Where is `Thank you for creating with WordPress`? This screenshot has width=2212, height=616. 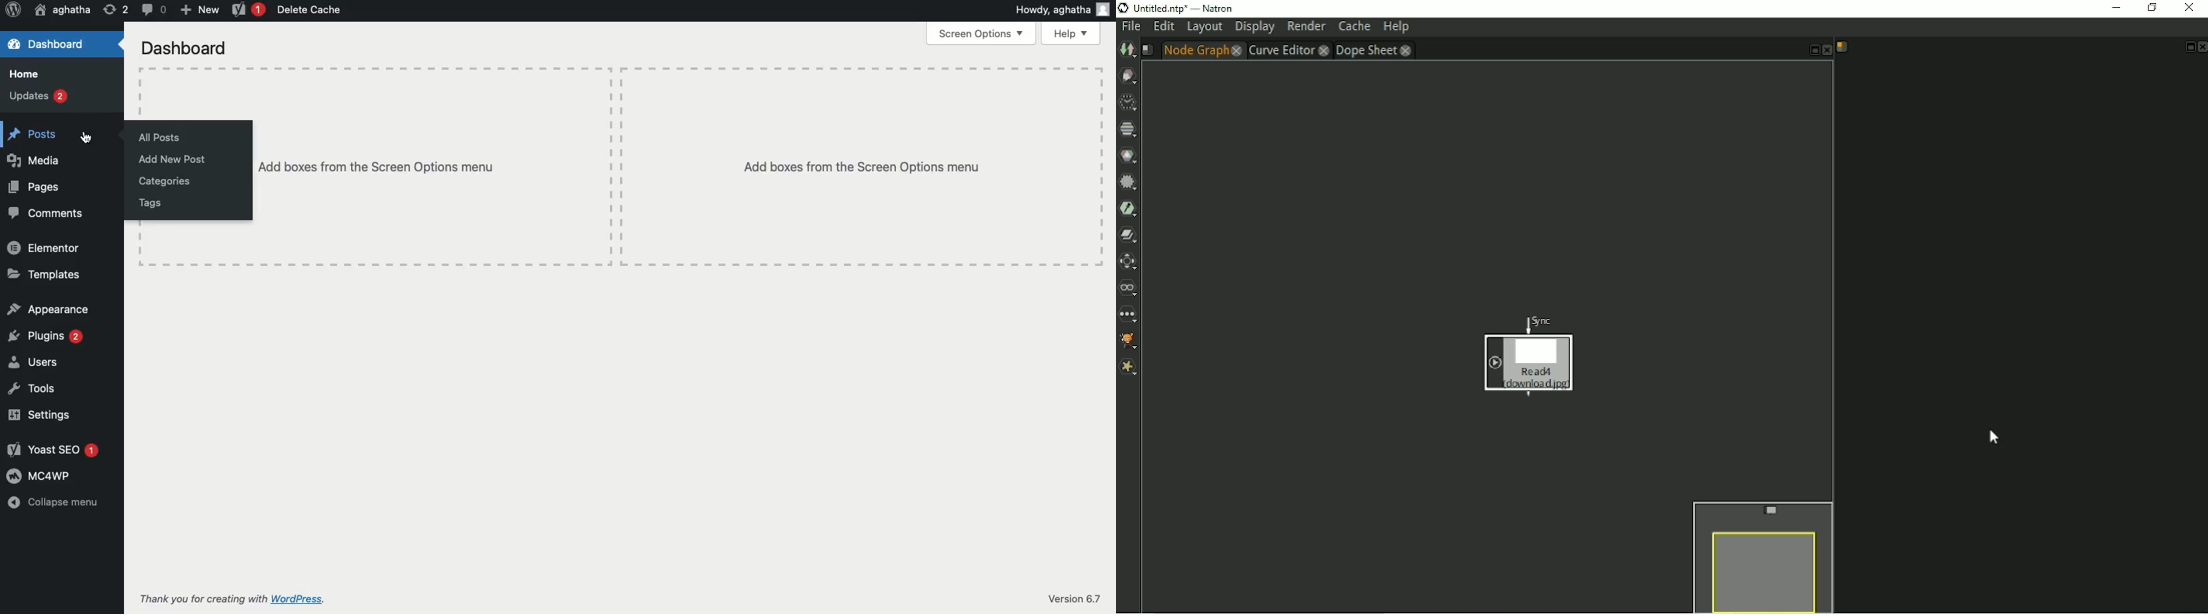
Thank you for creating with WordPress is located at coordinates (232, 599).